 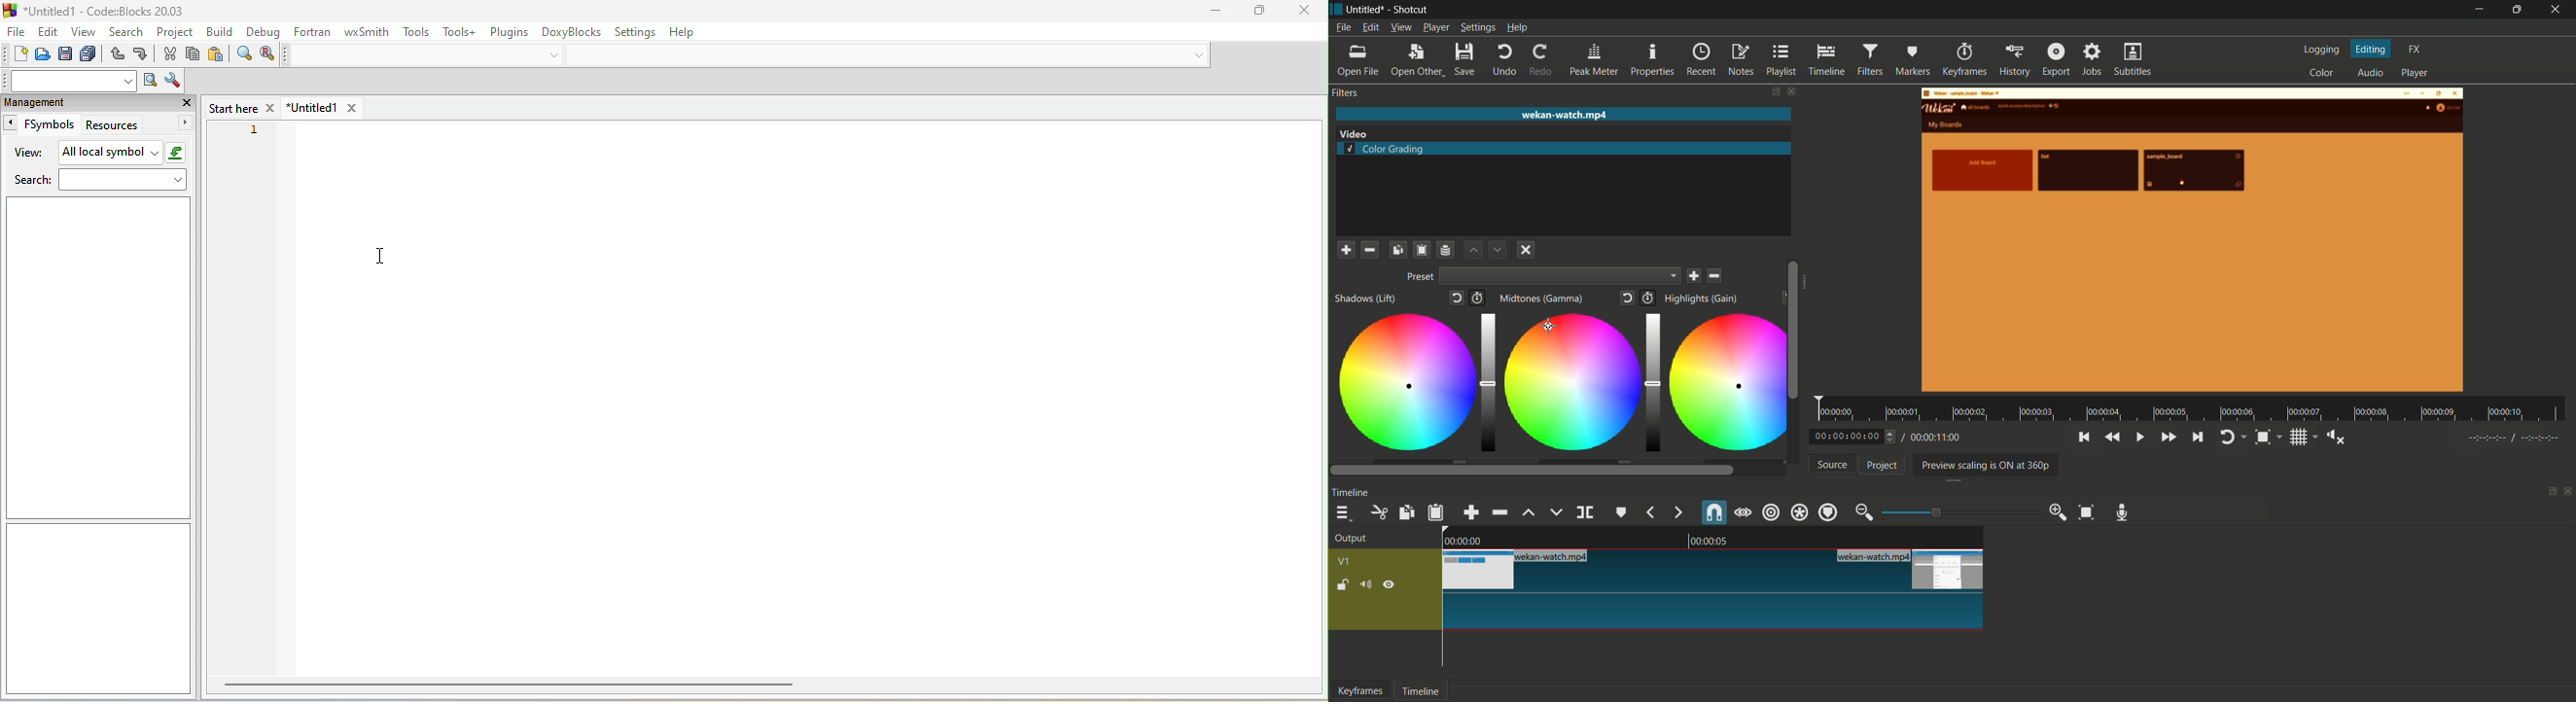 I want to click on close, so click(x=1307, y=13).